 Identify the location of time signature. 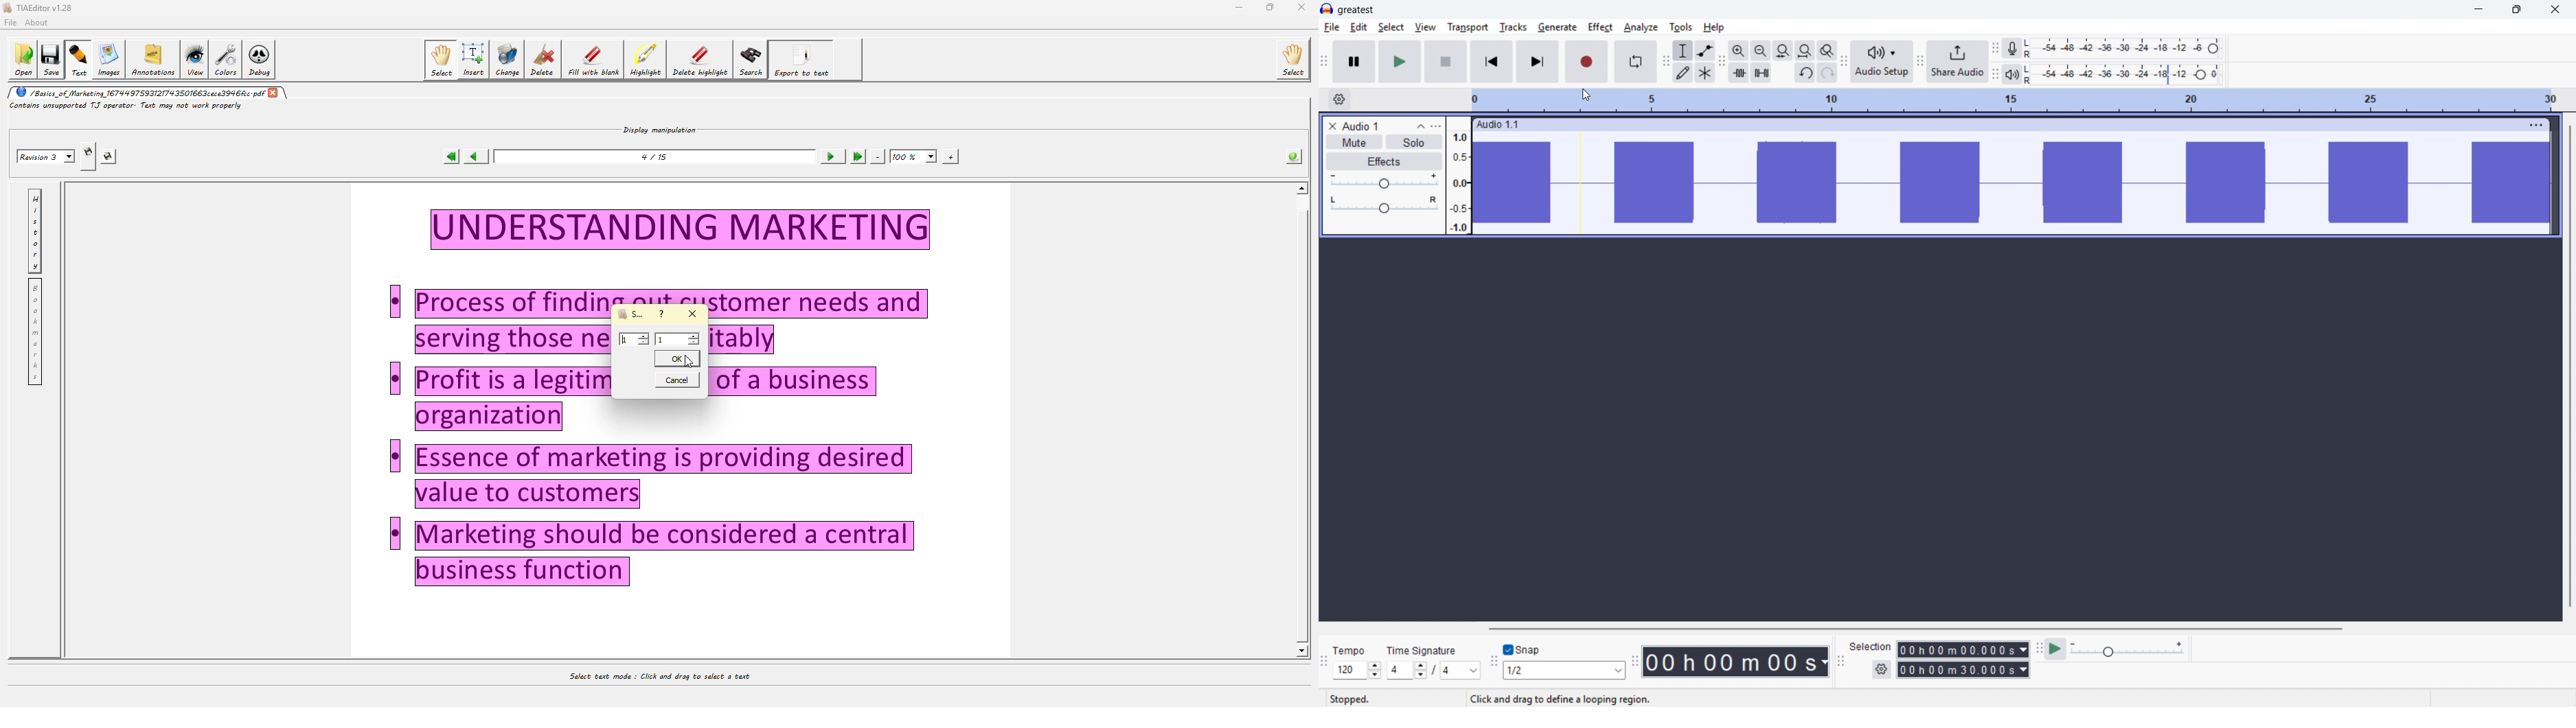
(1423, 650).